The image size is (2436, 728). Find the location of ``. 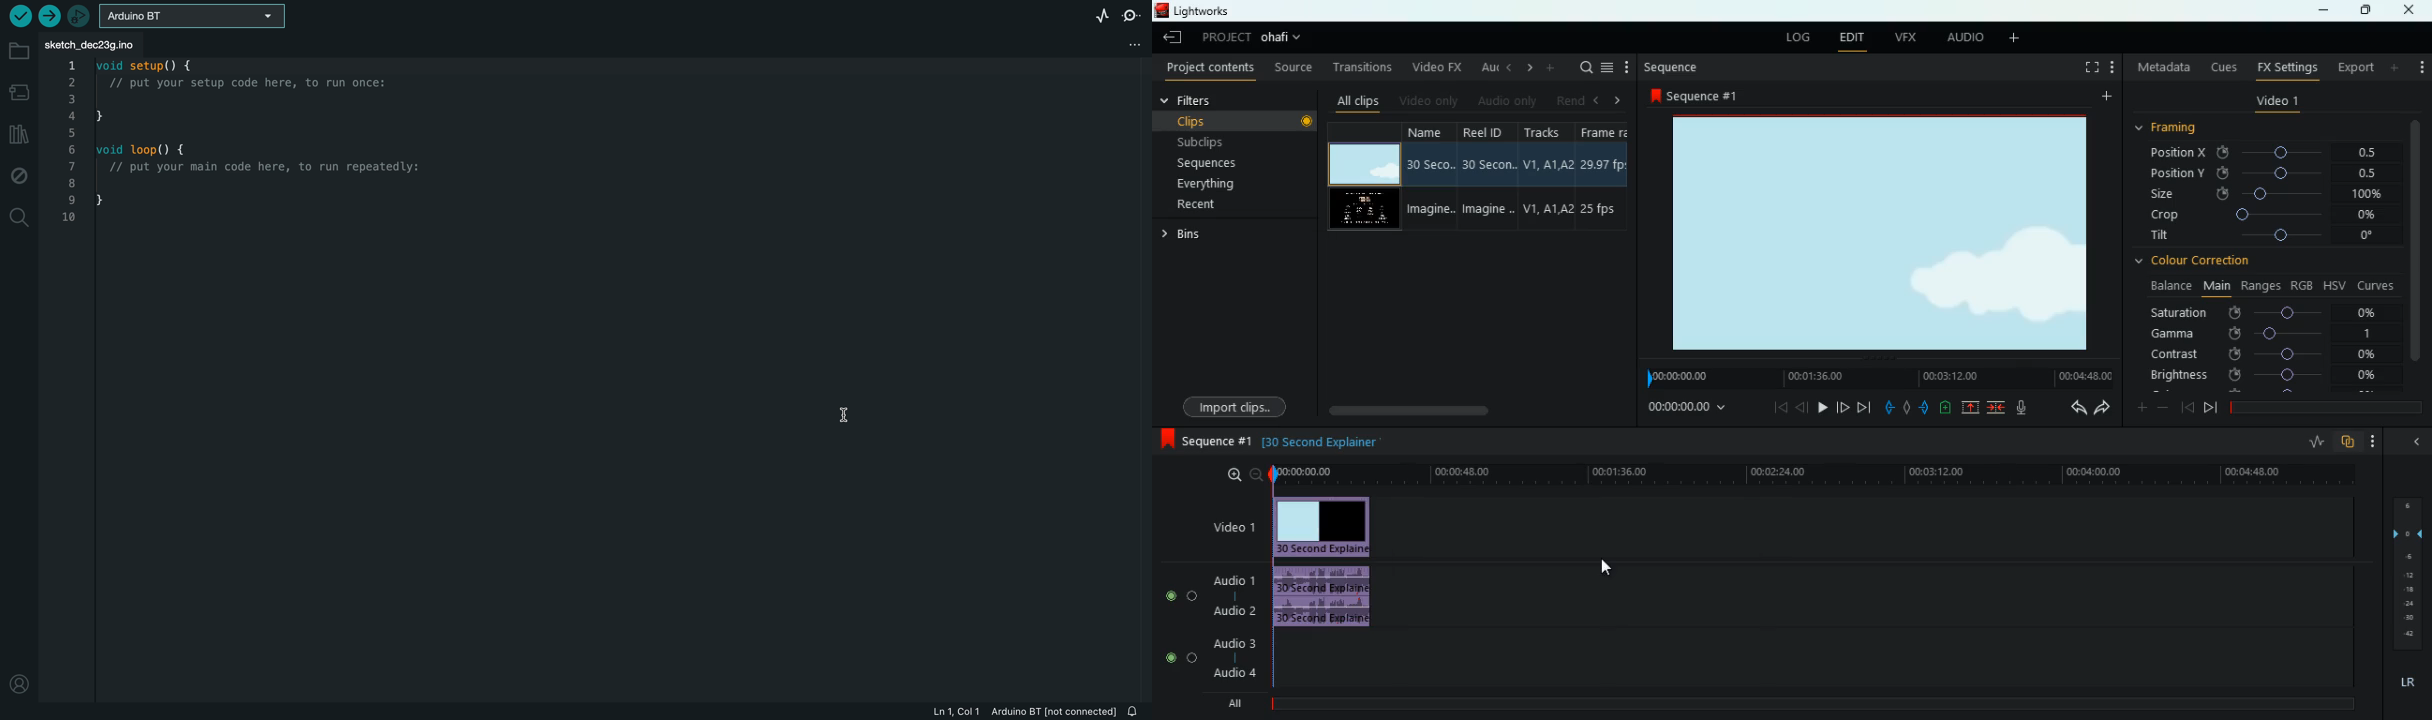

 is located at coordinates (1307, 123).